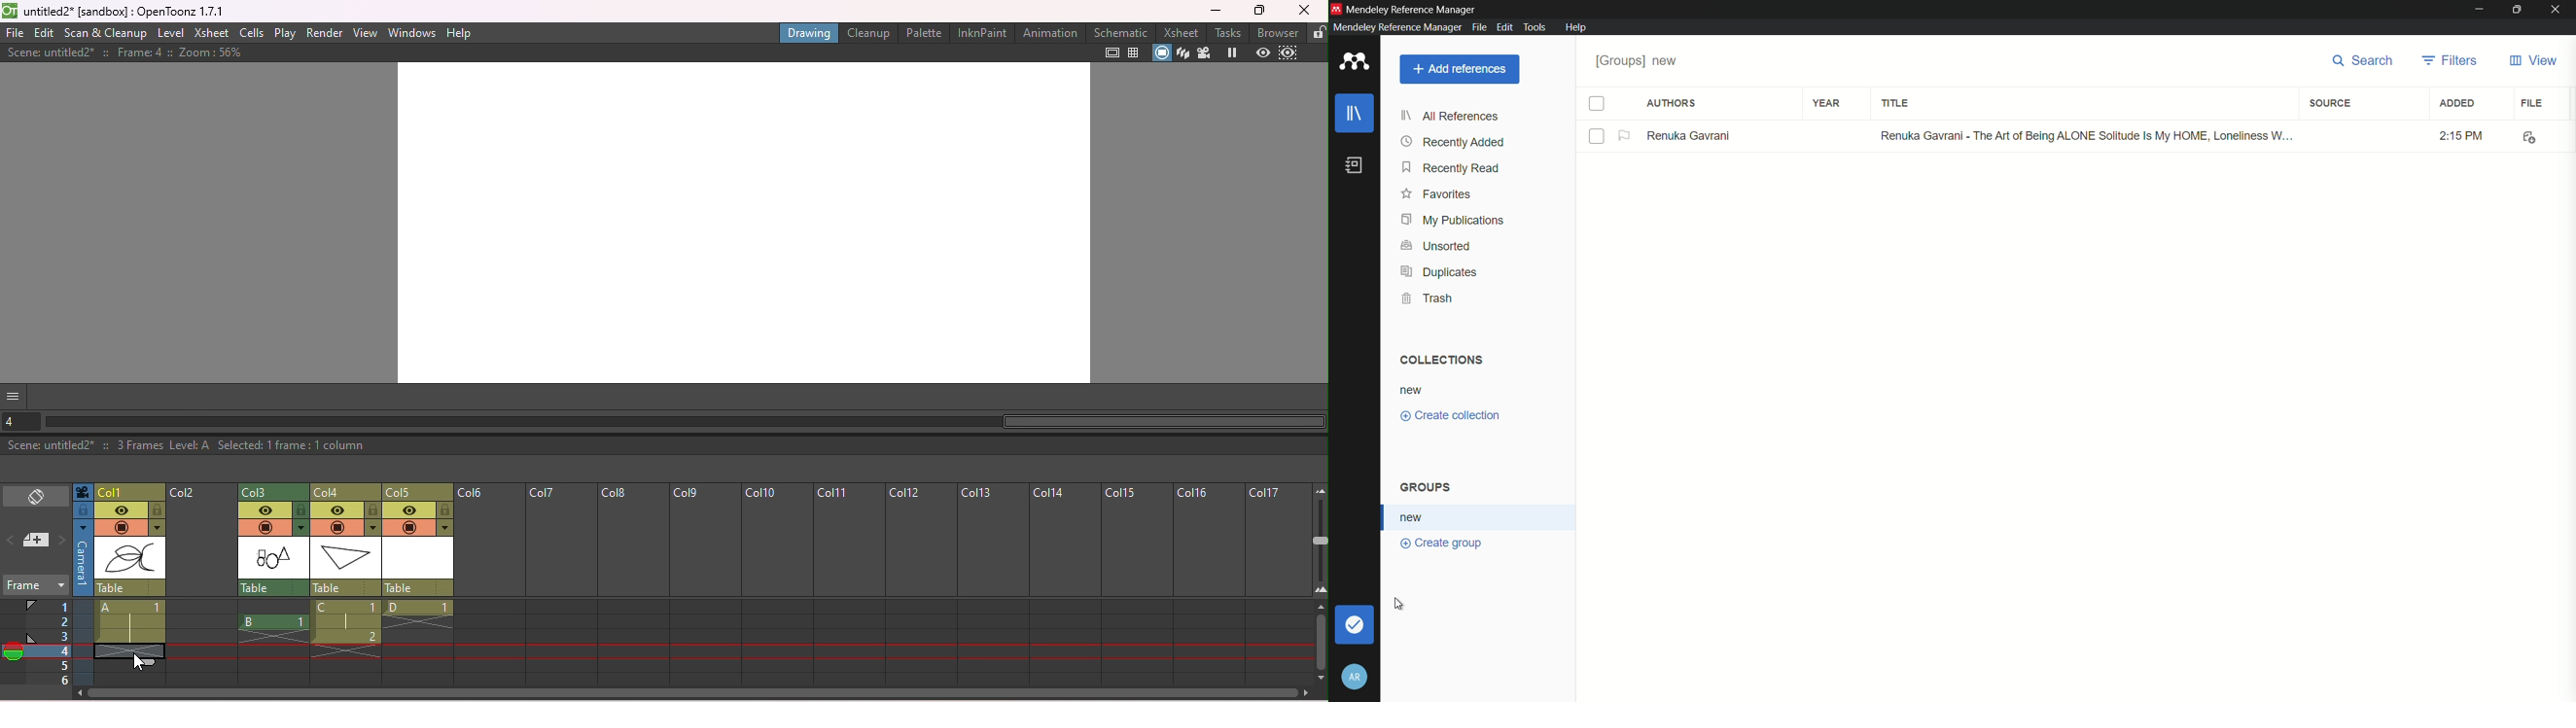  Describe the element at coordinates (1216, 10) in the screenshot. I see `Minimize` at that location.